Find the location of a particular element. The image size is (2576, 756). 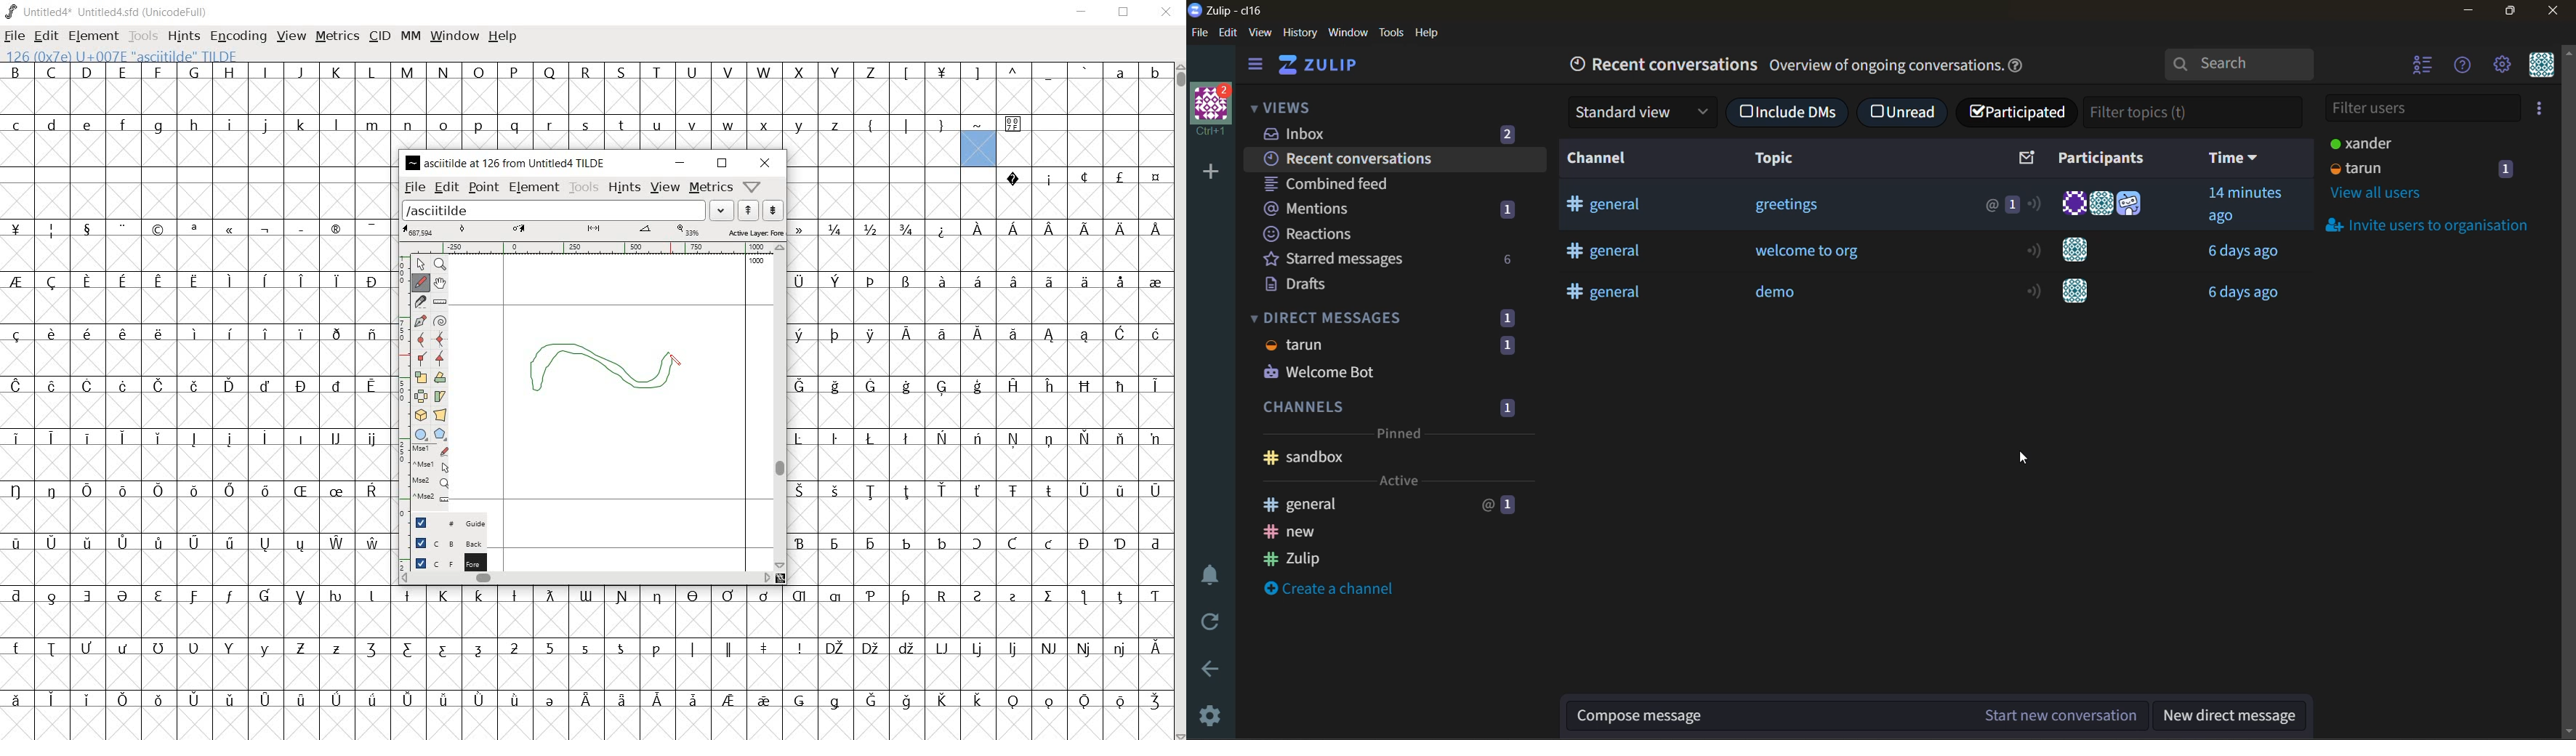

 is located at coordinates (2078, 290).